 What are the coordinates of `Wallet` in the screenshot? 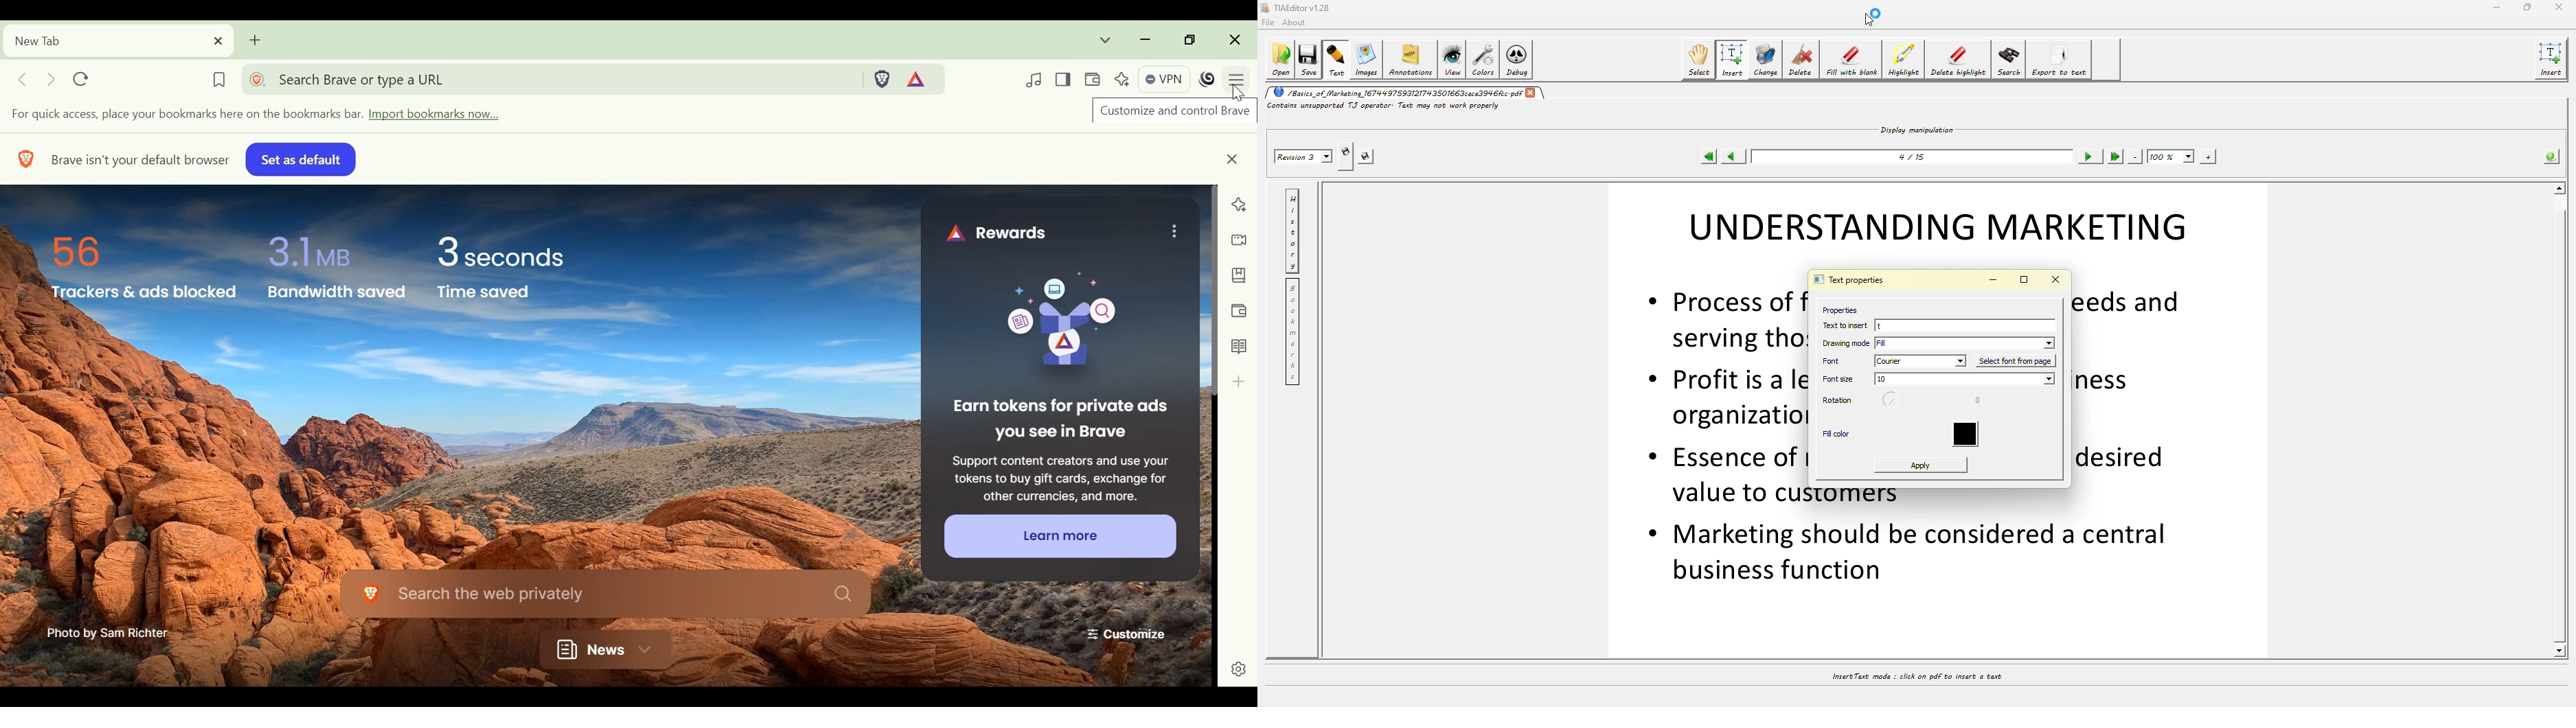 It's located at (1094, 79).